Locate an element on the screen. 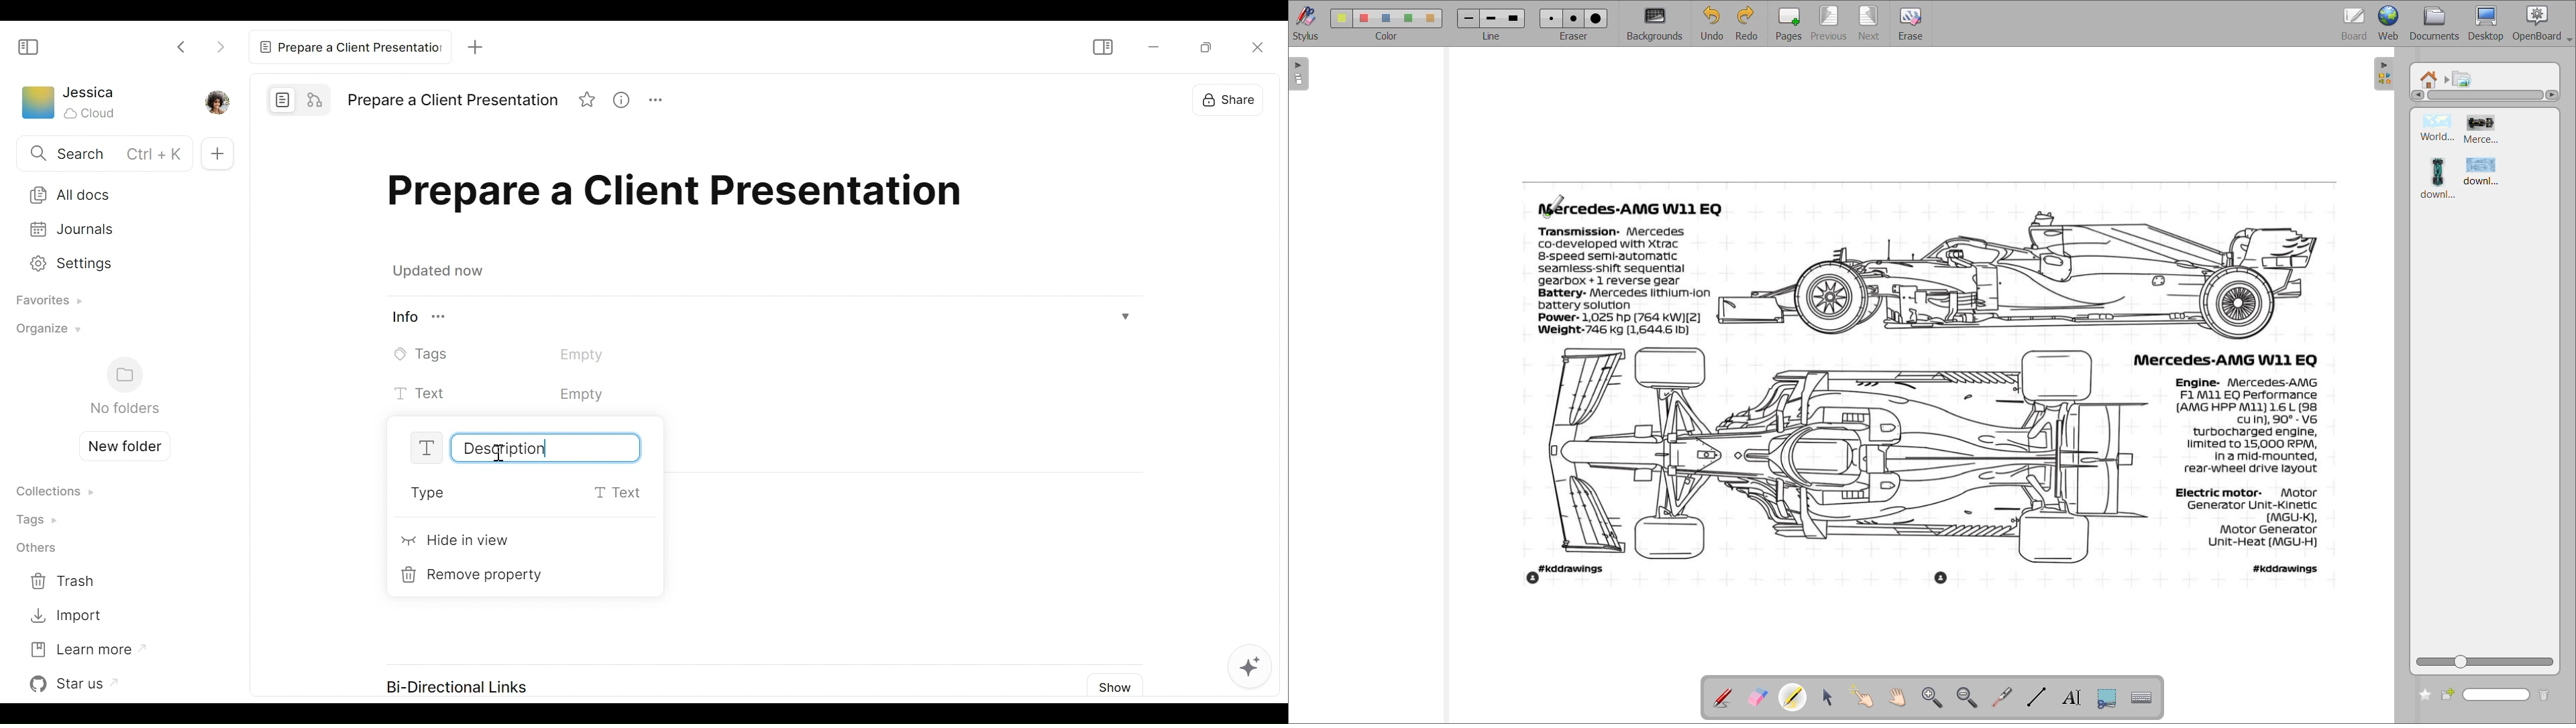  Import is located at coordinates (66, 616).